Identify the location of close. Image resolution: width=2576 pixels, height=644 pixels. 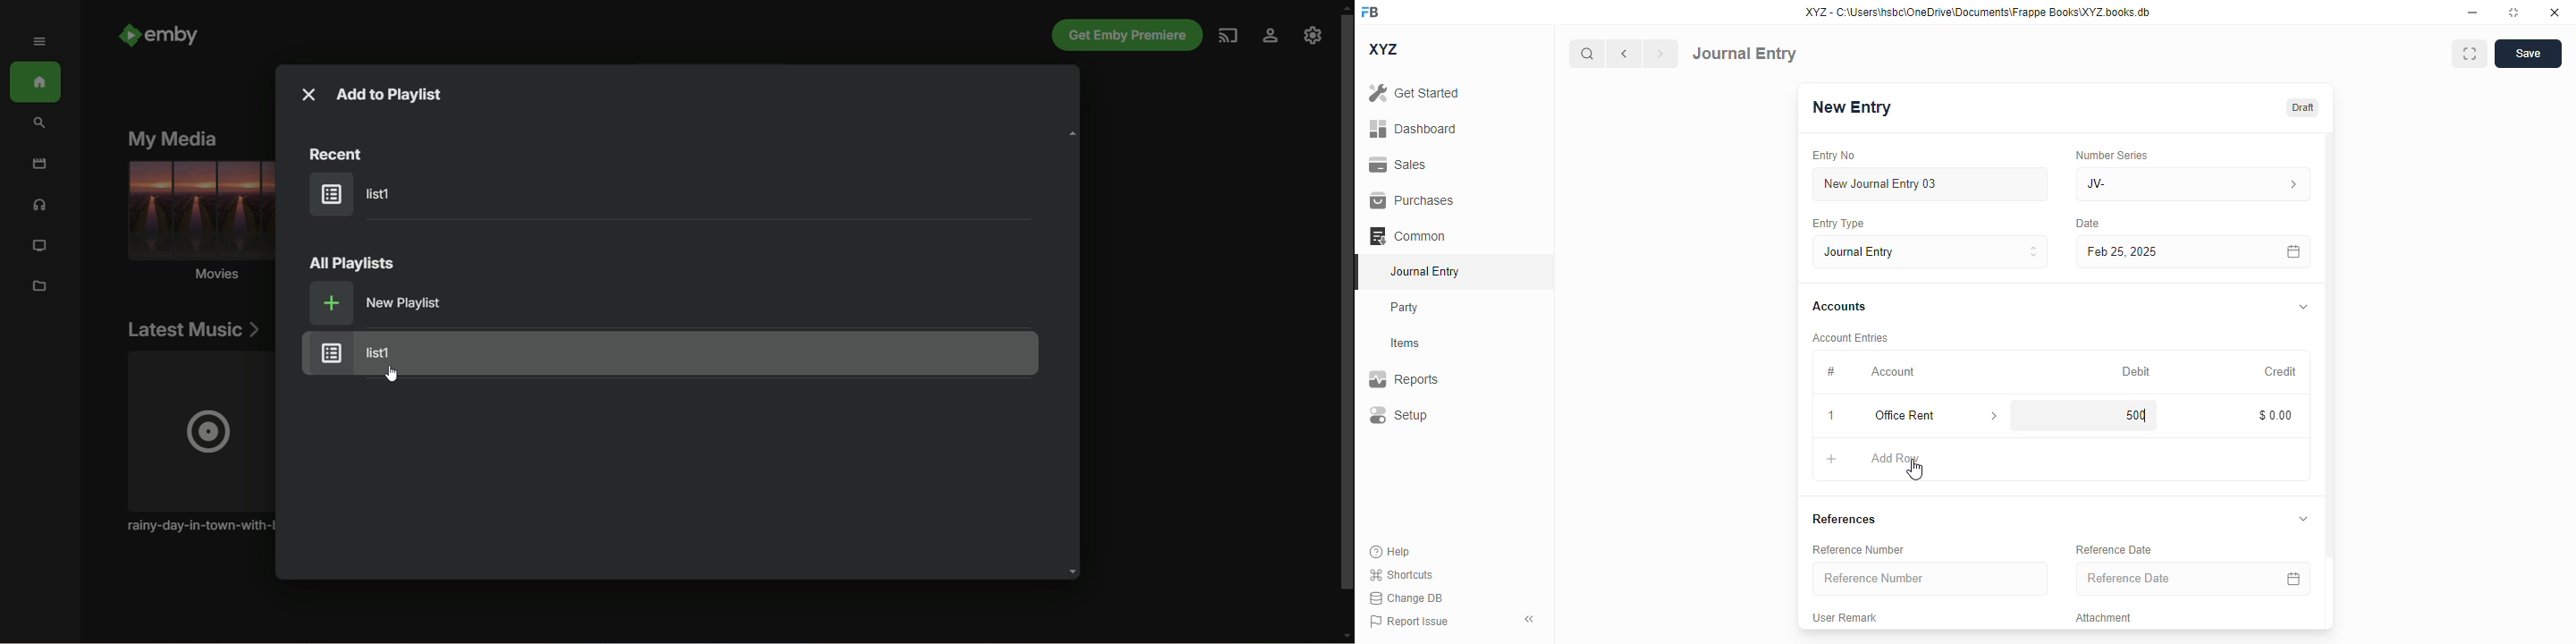
(2555, 12).